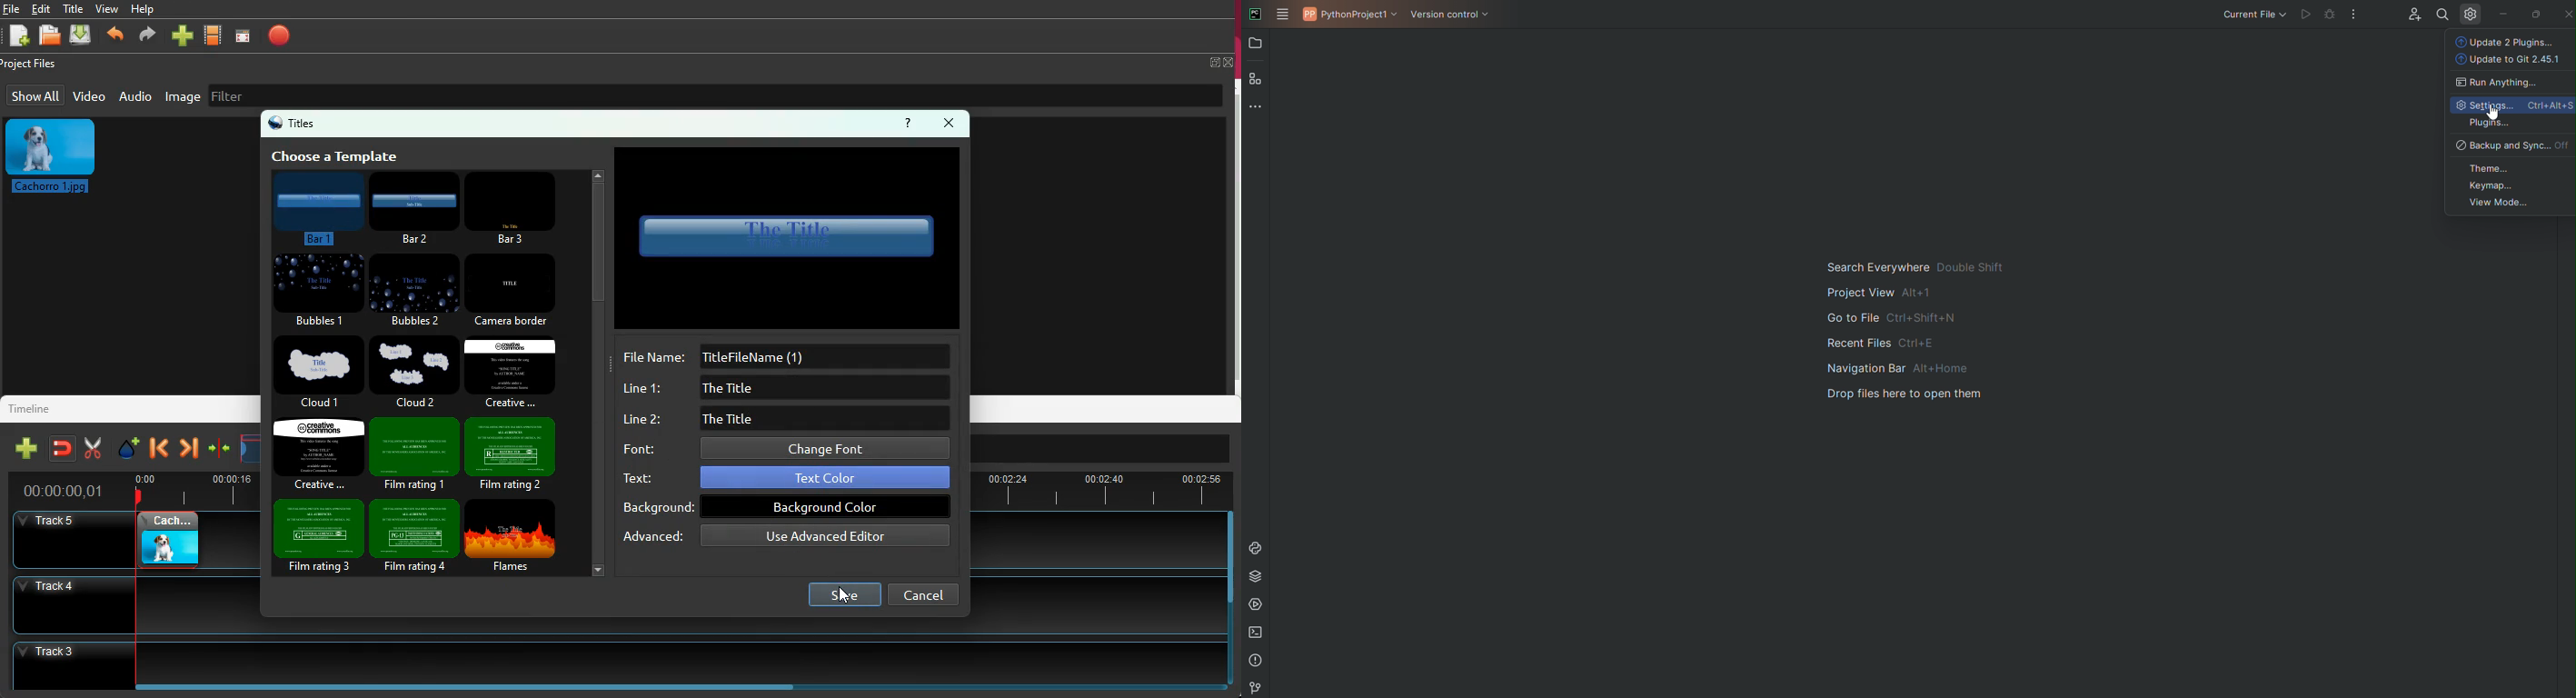  I want to click on titles, so click(294, 125).